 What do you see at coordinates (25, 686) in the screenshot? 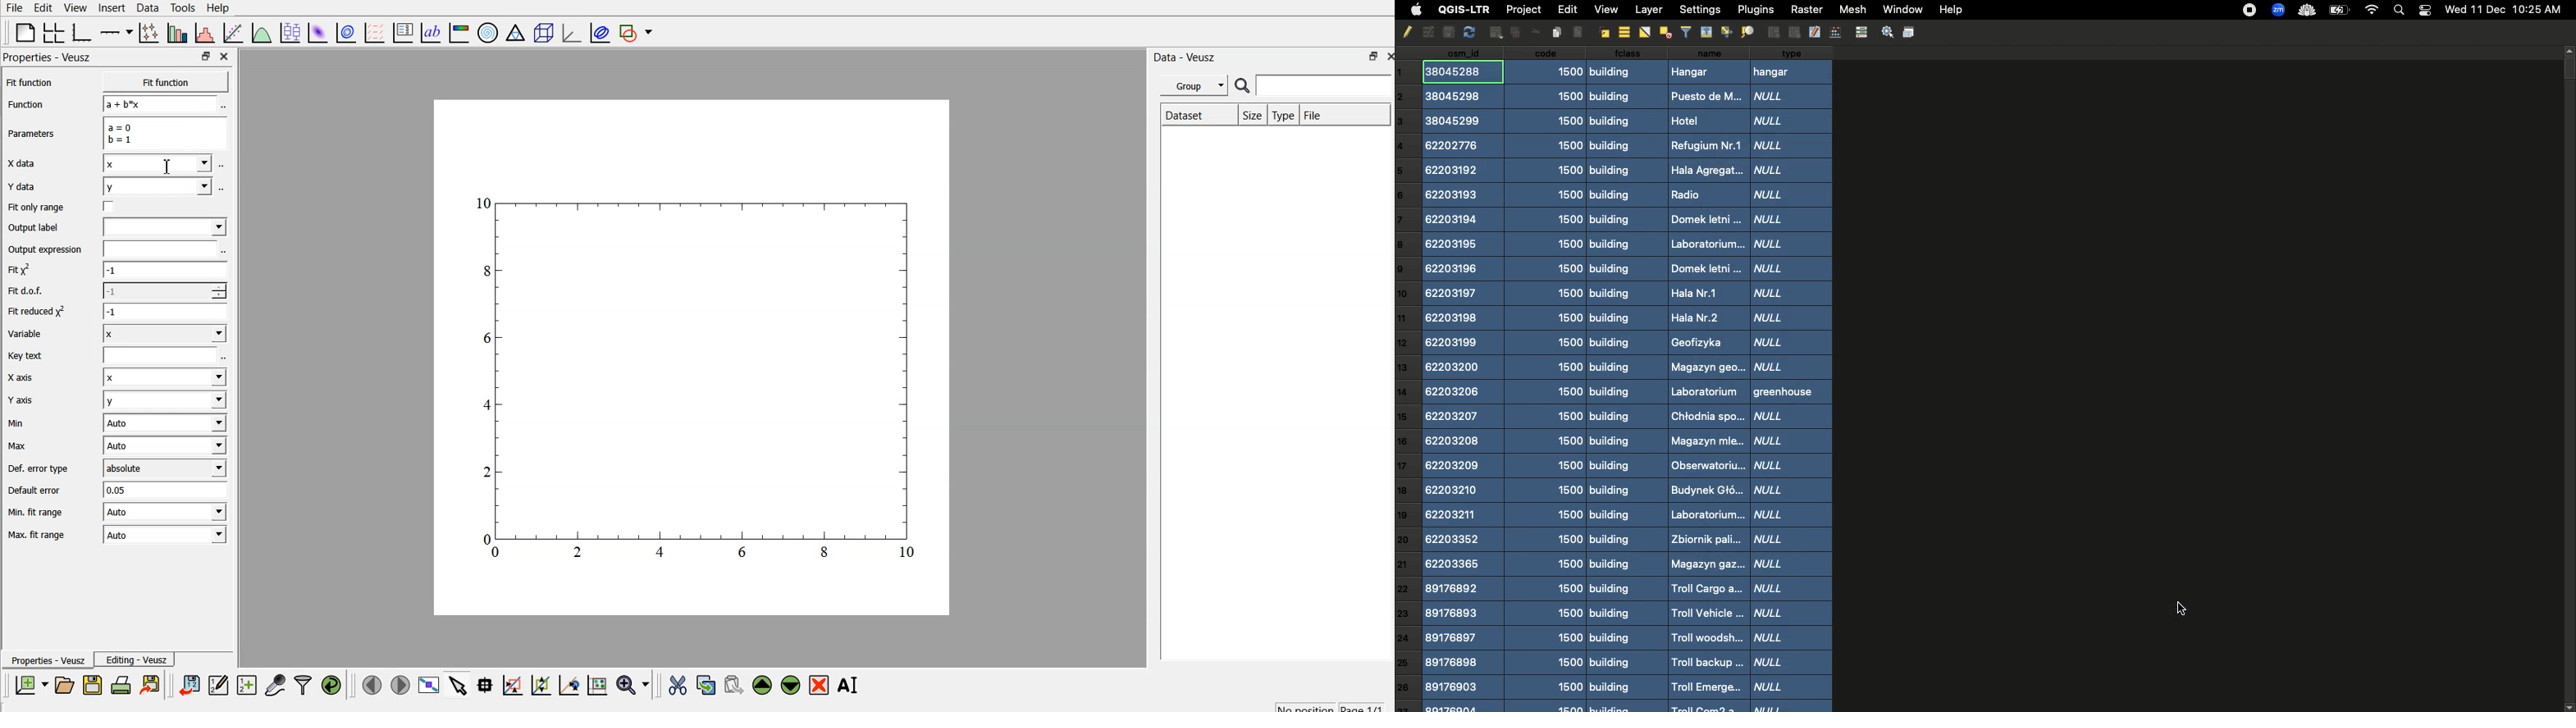
I see `new document` at bounding box center [25, 686].